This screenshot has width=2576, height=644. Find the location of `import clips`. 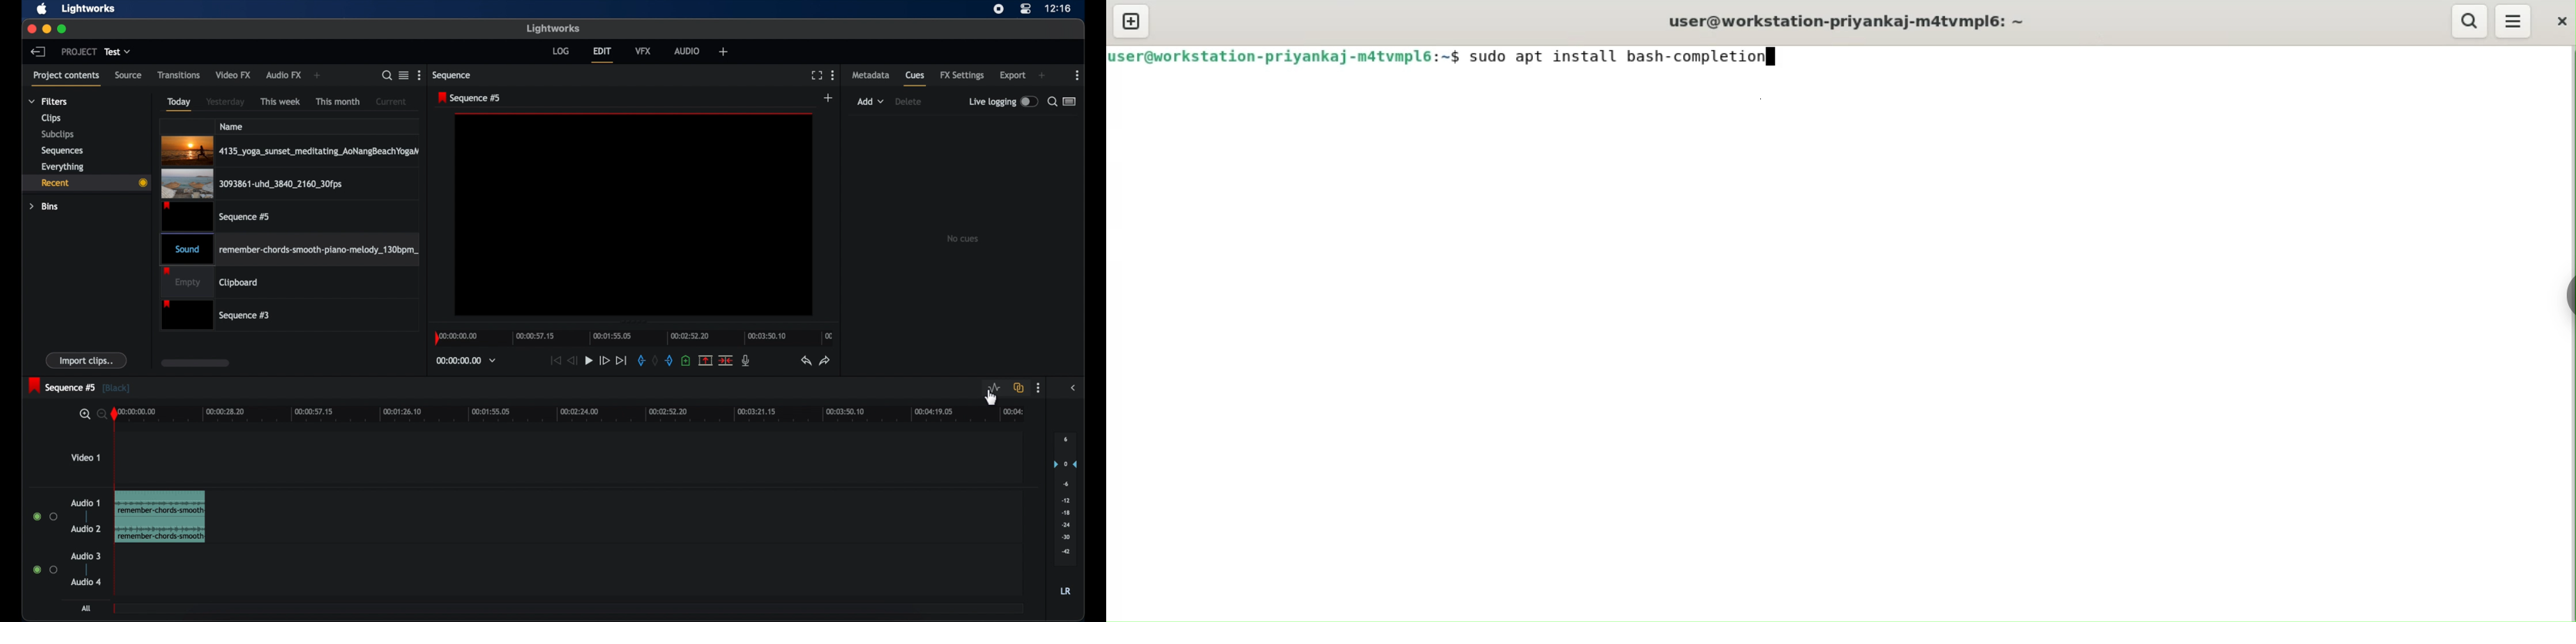

import clips is located at coordinates (86, 360).